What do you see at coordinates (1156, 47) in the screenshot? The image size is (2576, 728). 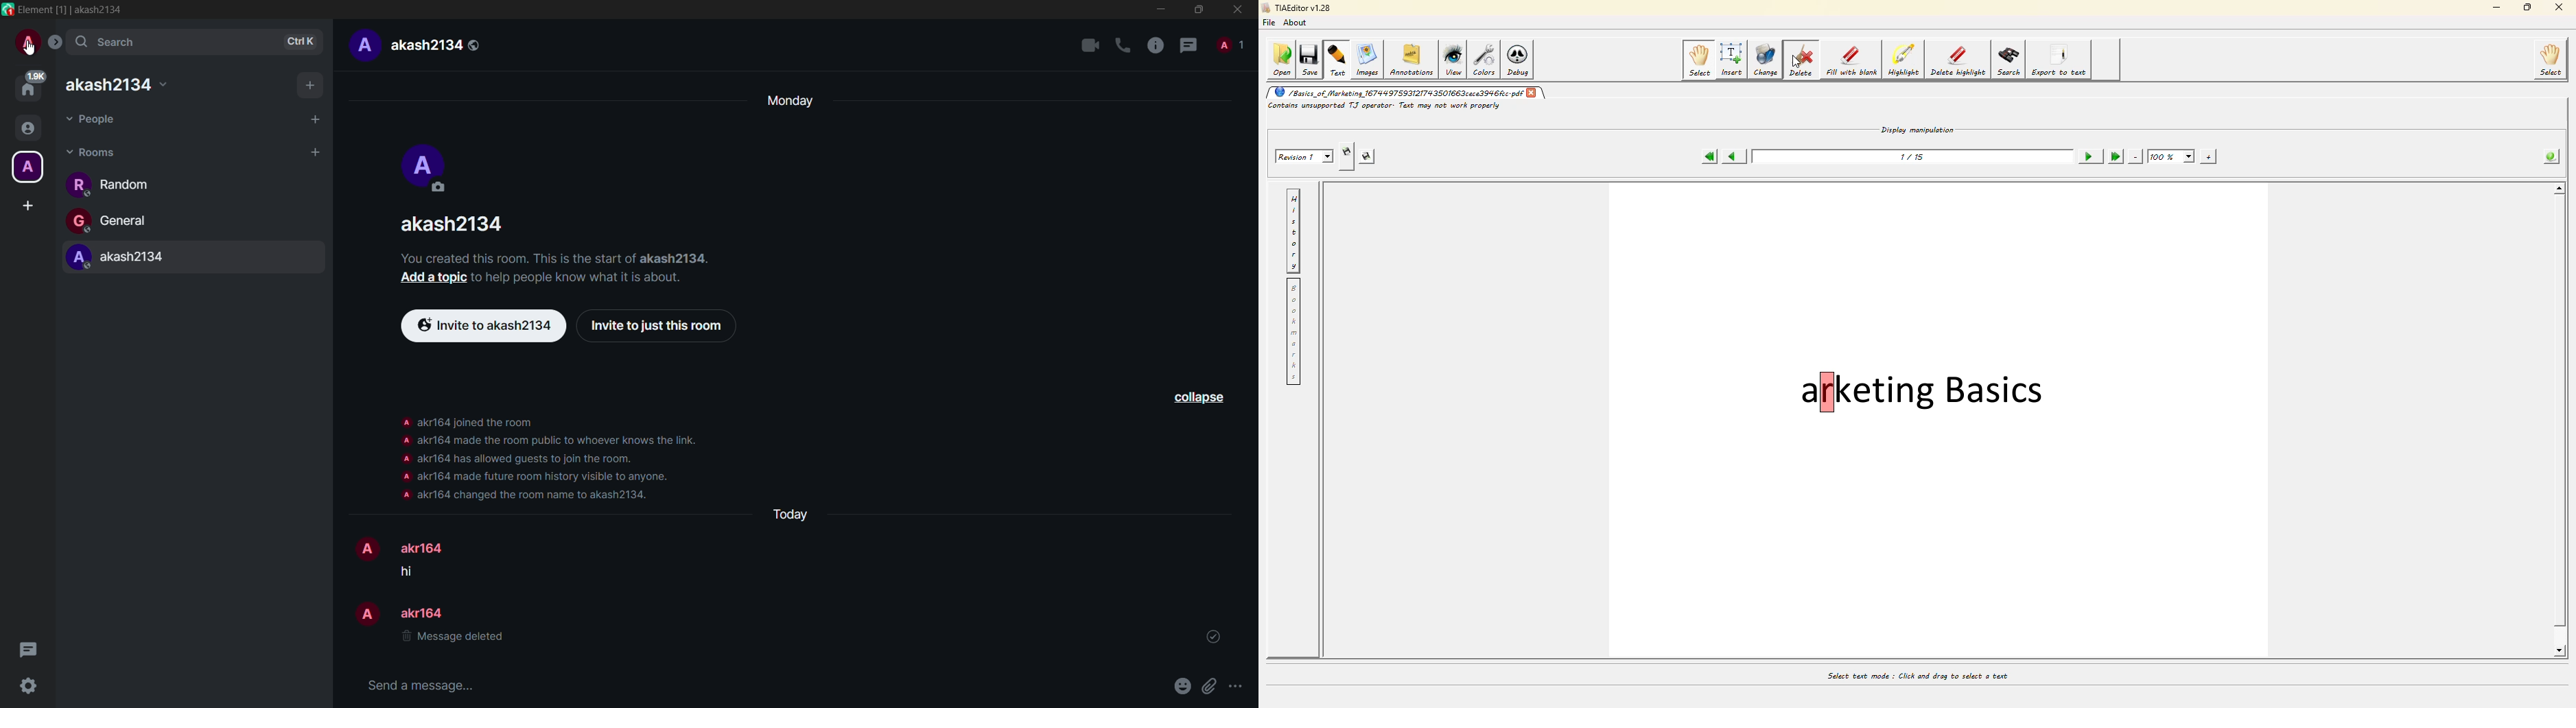 I see `room info` at bounding box center [1156, 47].